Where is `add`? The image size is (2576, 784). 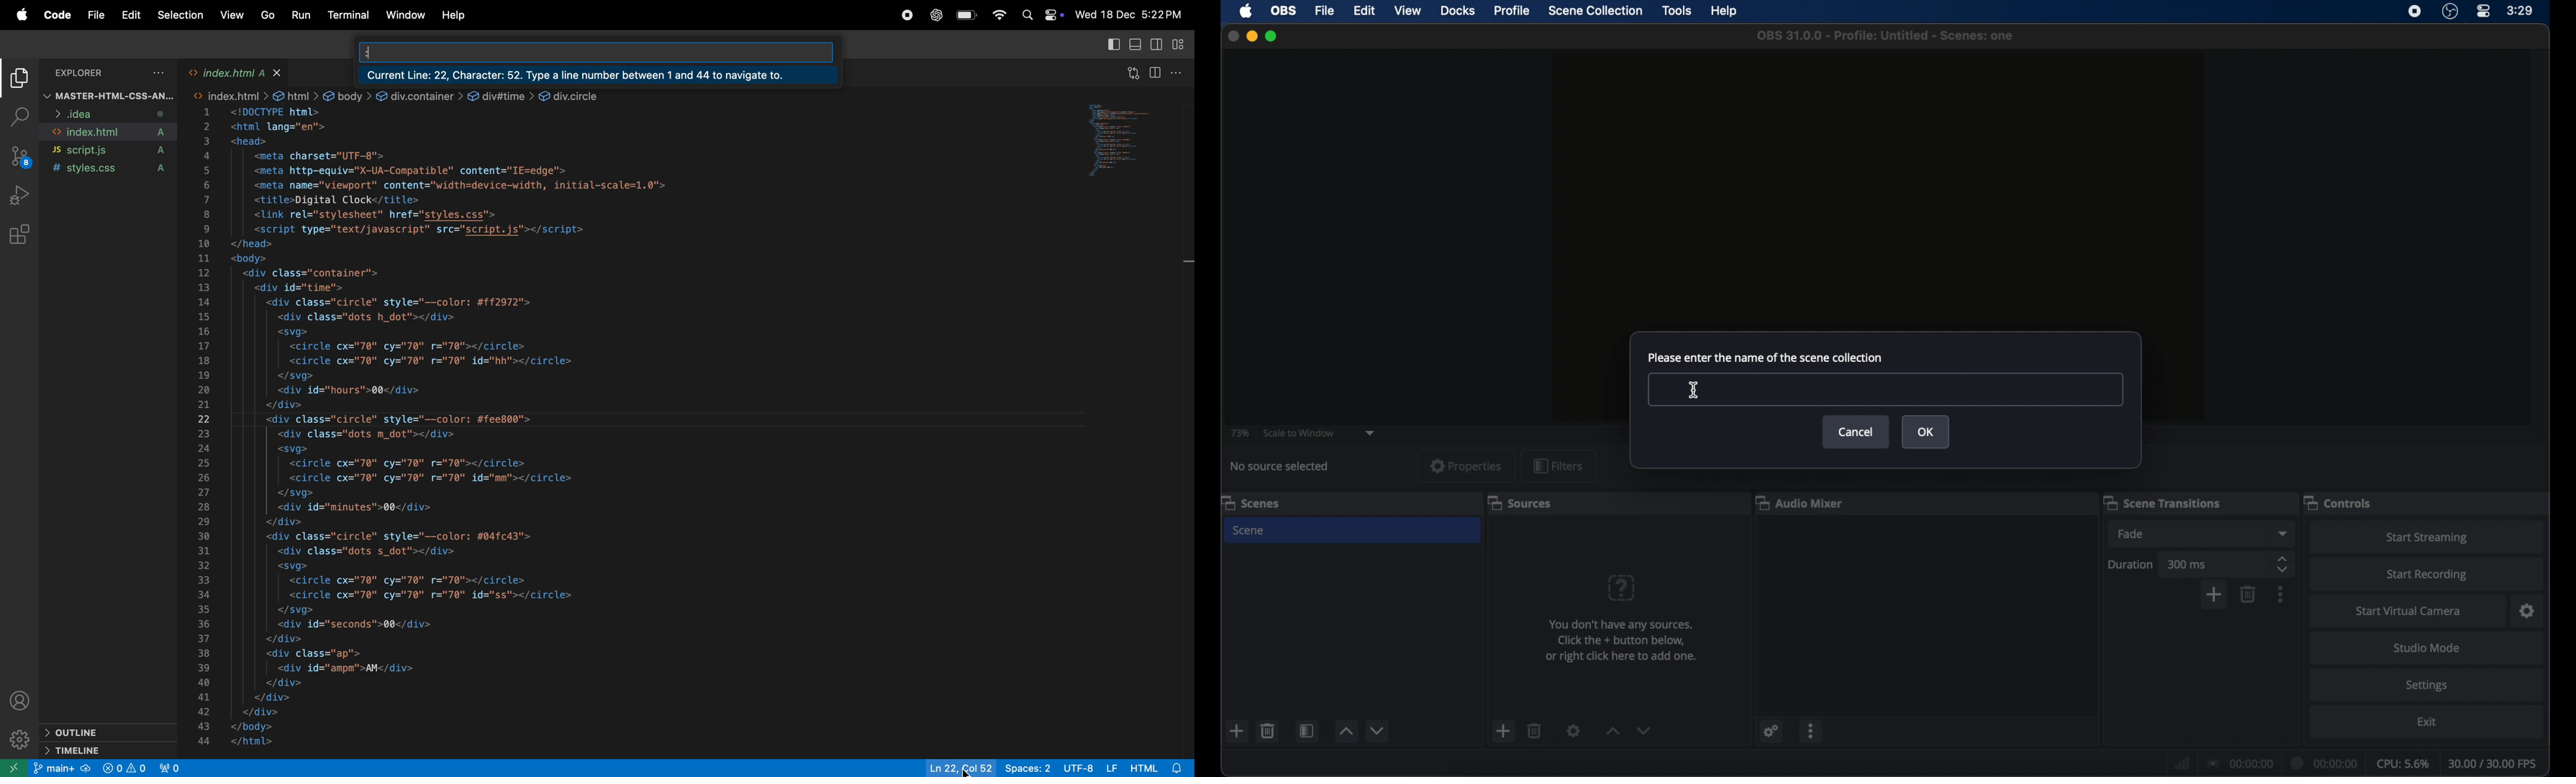 add is located at coordinates (1502, 730).